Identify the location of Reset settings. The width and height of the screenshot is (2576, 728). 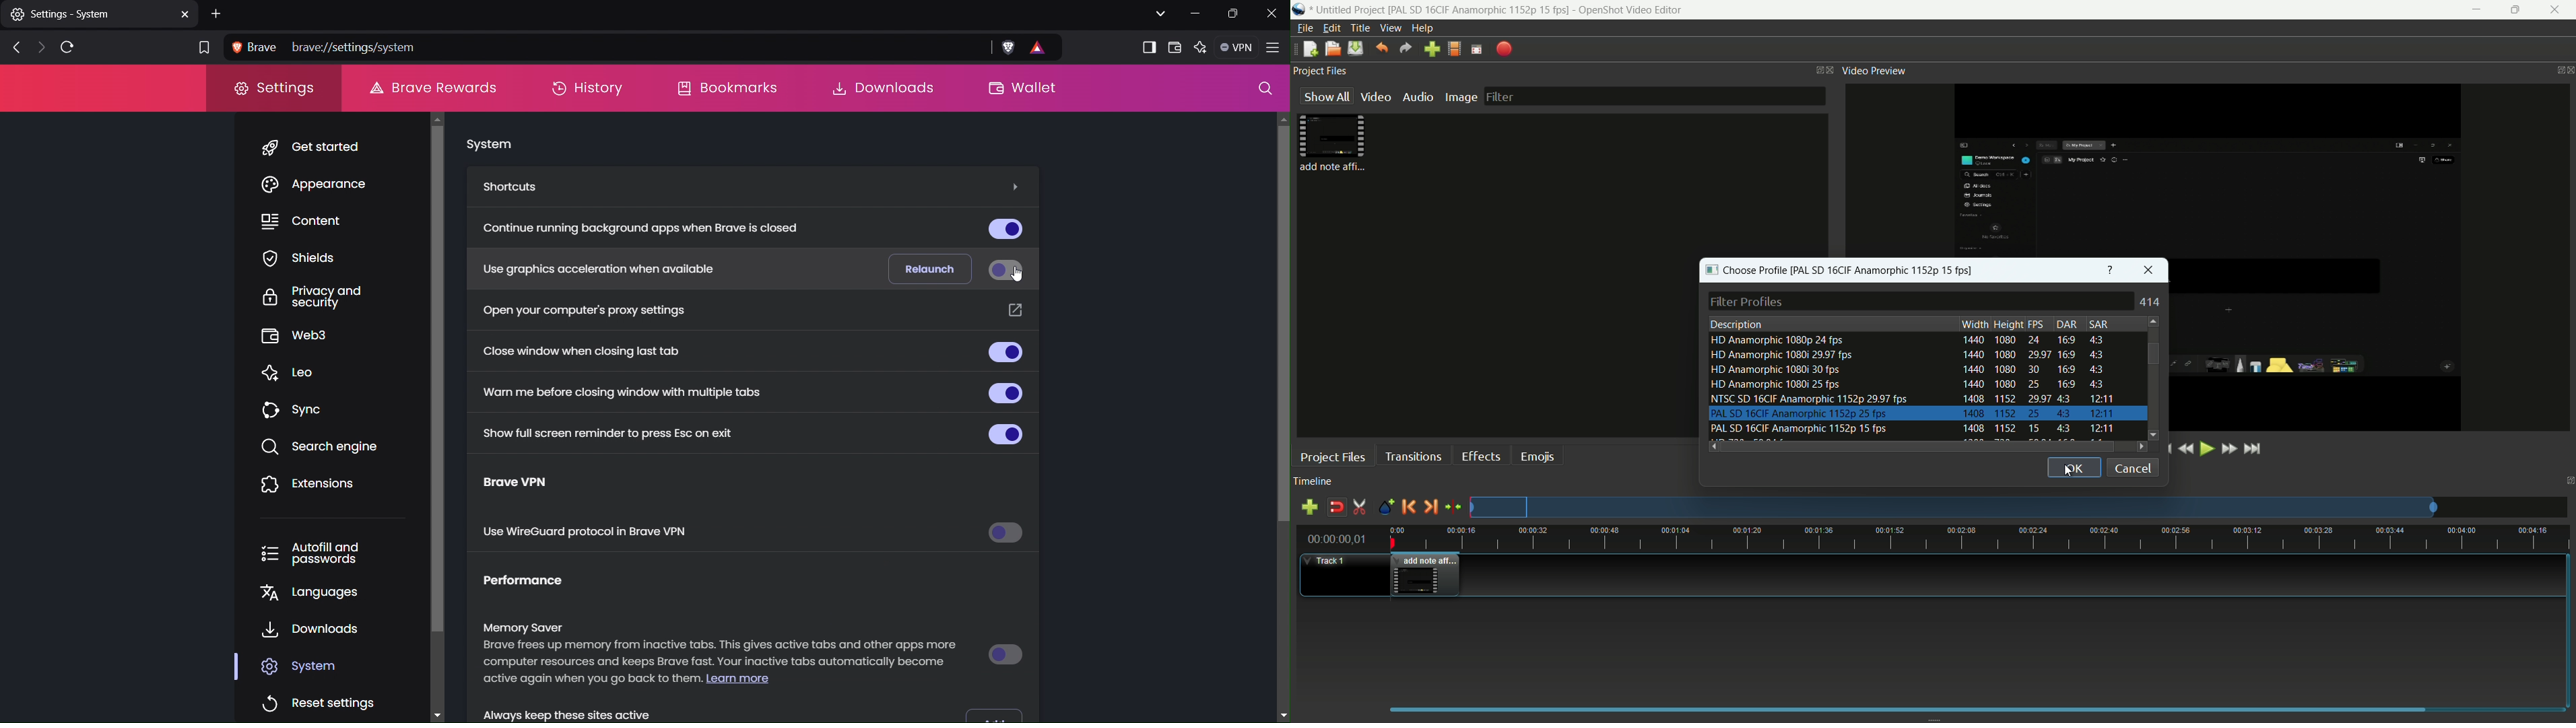
(322, 699).